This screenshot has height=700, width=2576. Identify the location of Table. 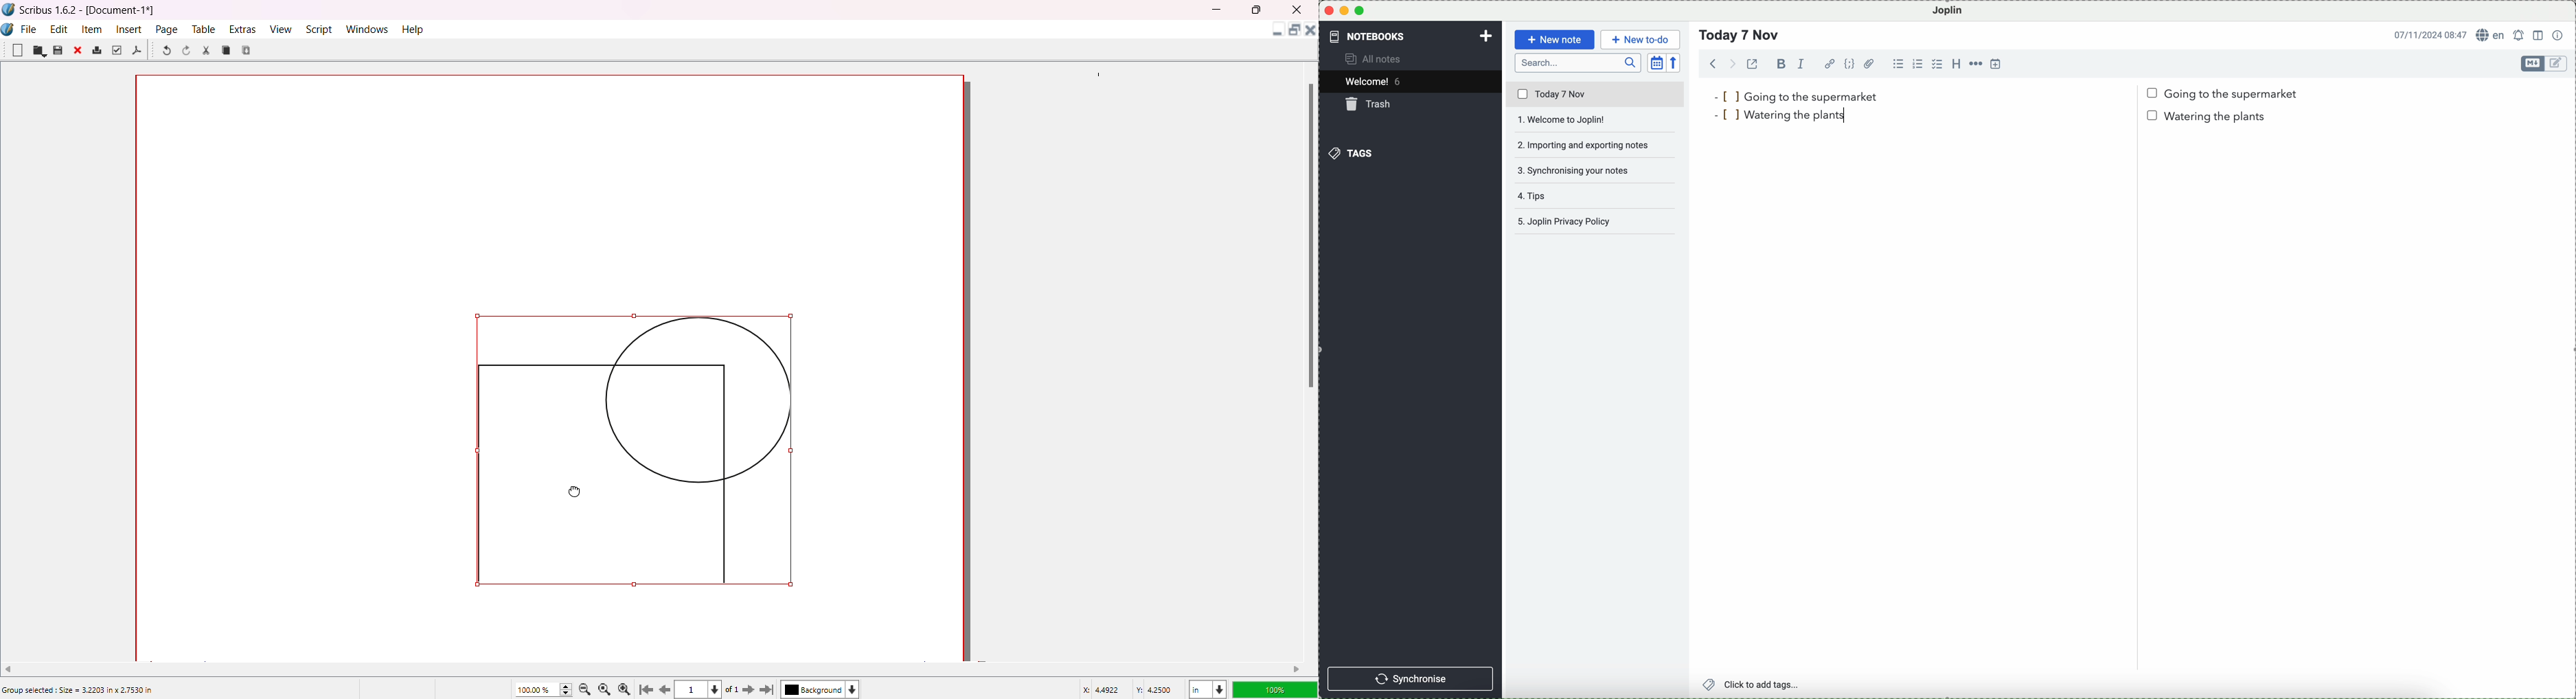
(203, 29).